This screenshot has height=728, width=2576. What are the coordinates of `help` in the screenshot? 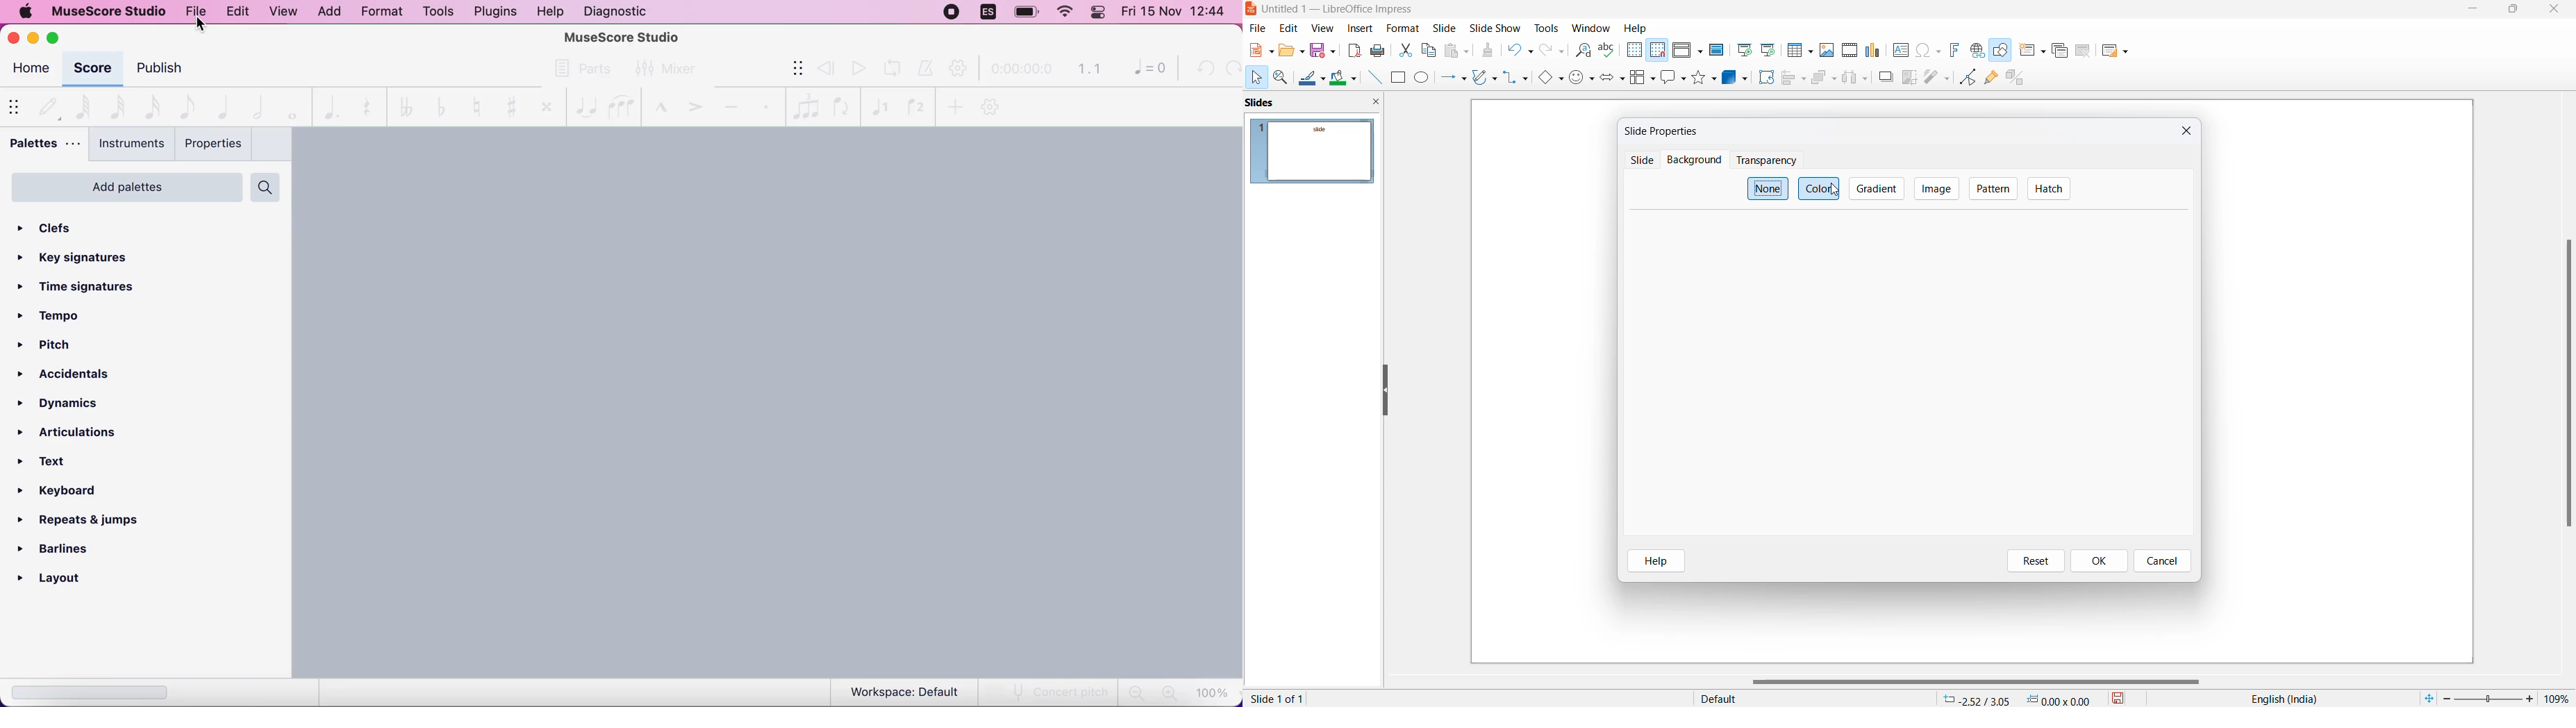 It's located at (1656, 562).